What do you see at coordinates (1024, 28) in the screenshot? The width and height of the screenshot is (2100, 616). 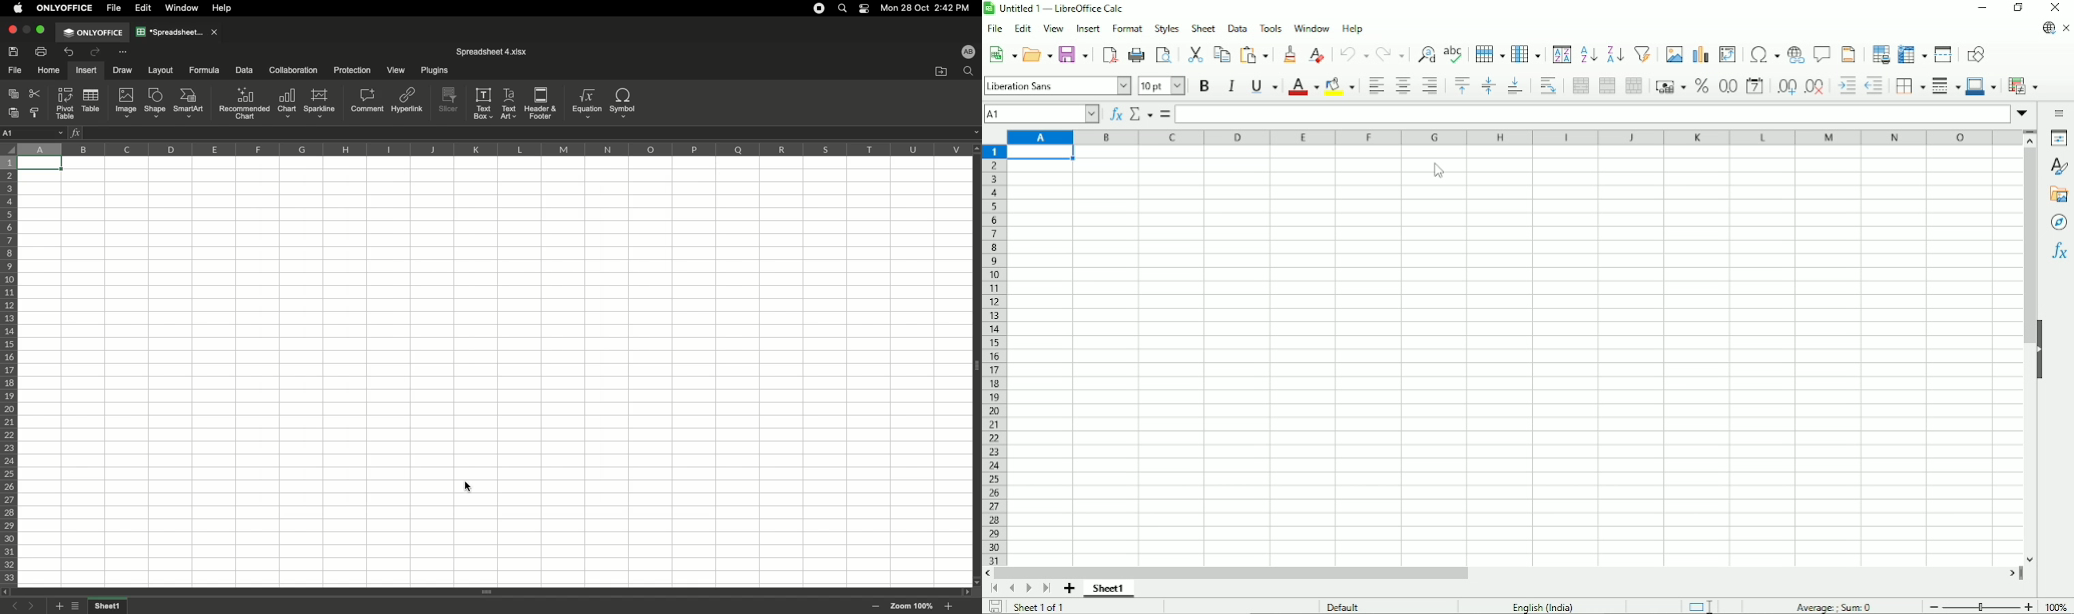 I see `Edit` at bounding box center [1024, 28].